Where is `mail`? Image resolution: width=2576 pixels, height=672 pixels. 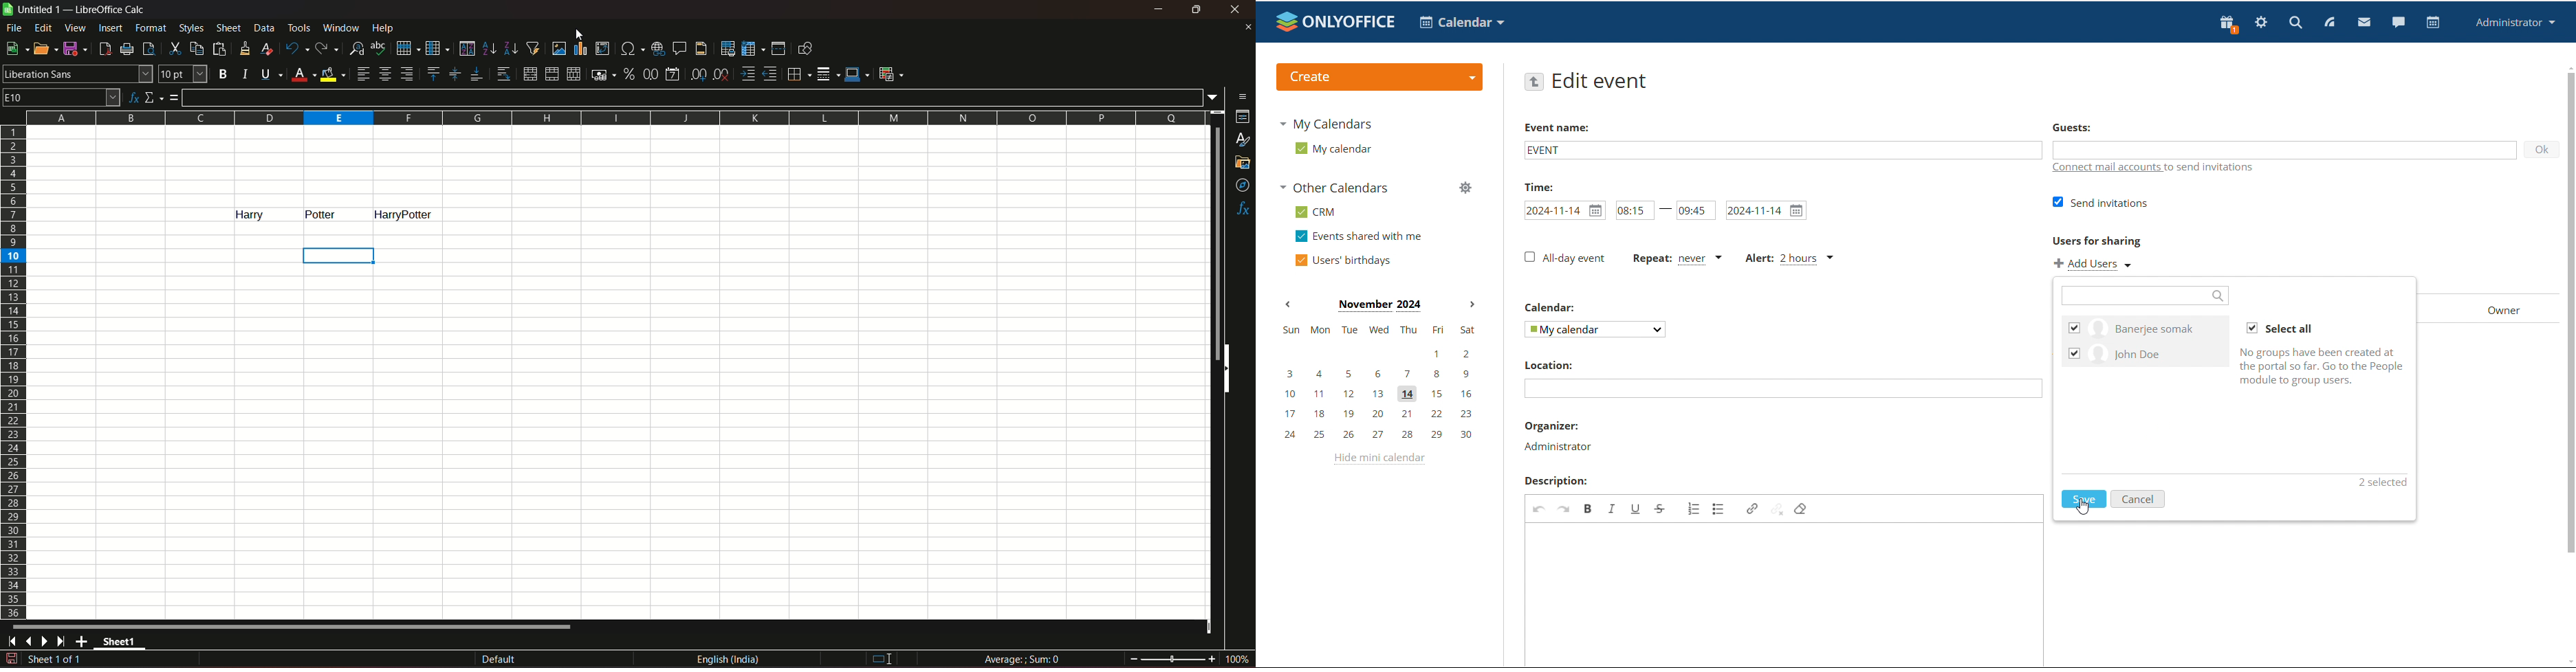
mail is located at coordinates (2364, 21).